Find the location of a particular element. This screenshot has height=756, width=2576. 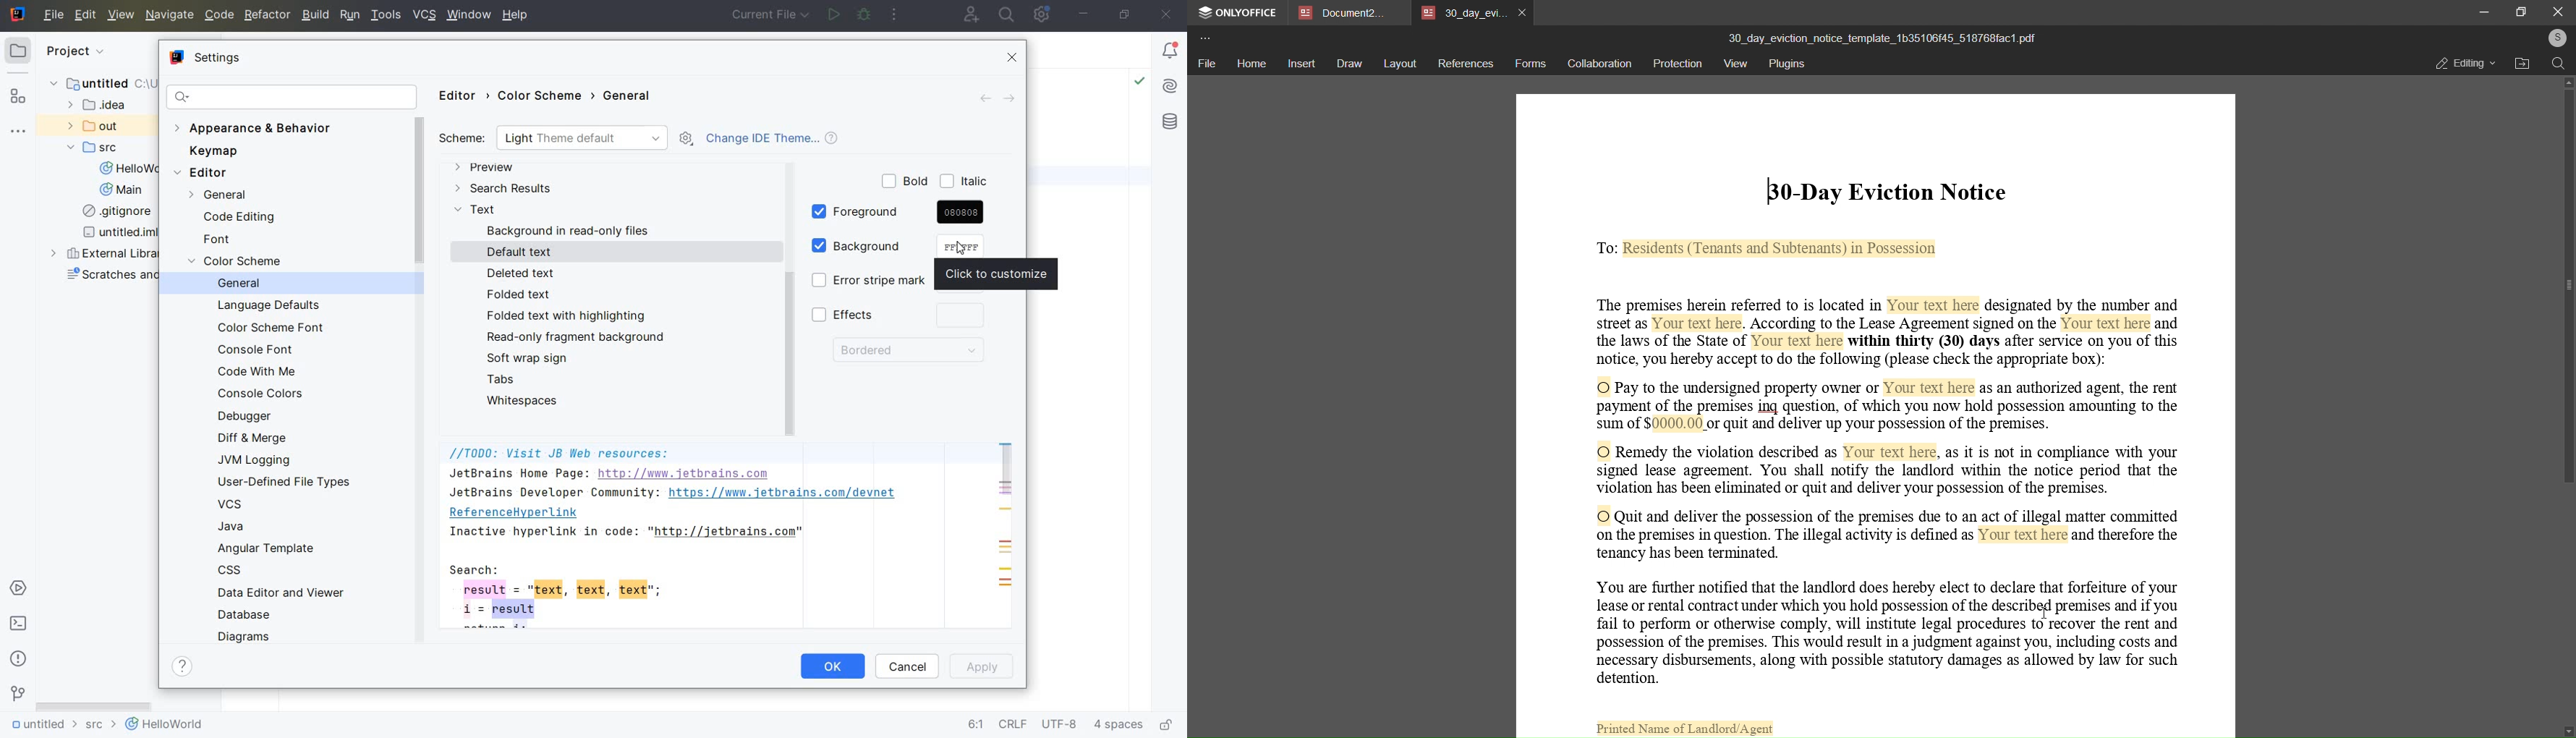

plugins is located at coordinates (1789, 62).